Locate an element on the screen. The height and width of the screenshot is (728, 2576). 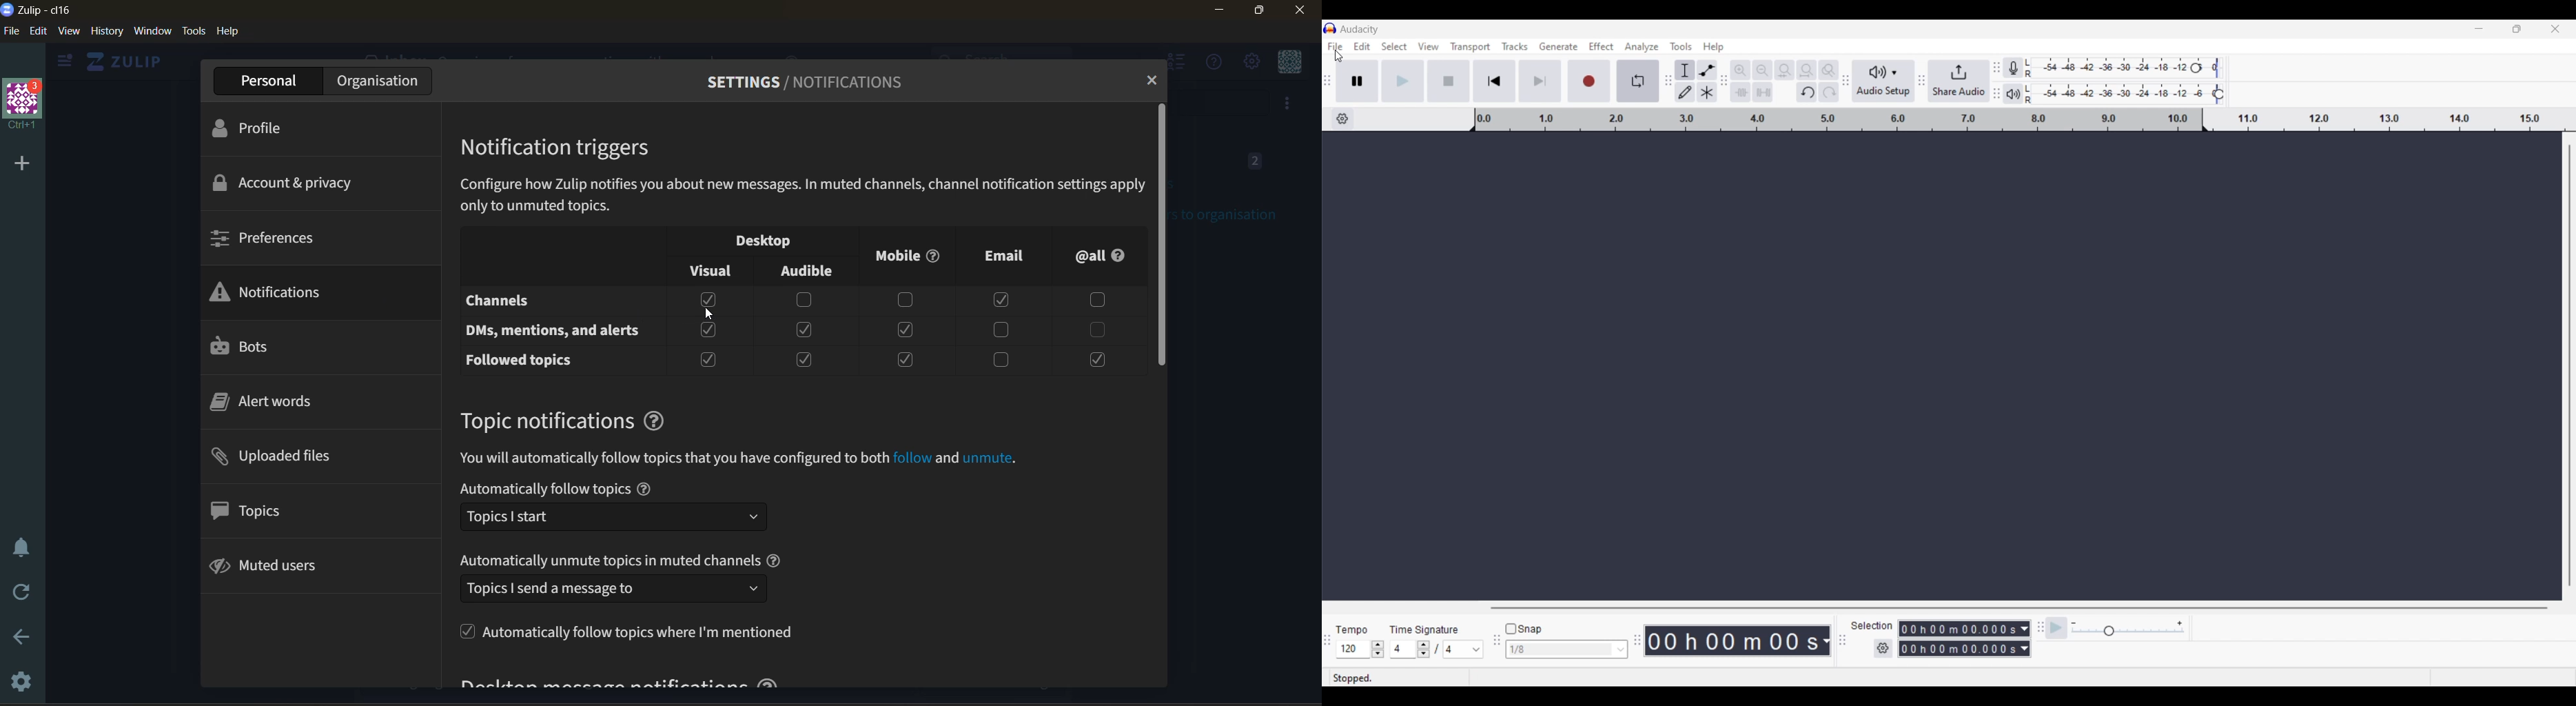
mobile is located at coordinates (904, 261).